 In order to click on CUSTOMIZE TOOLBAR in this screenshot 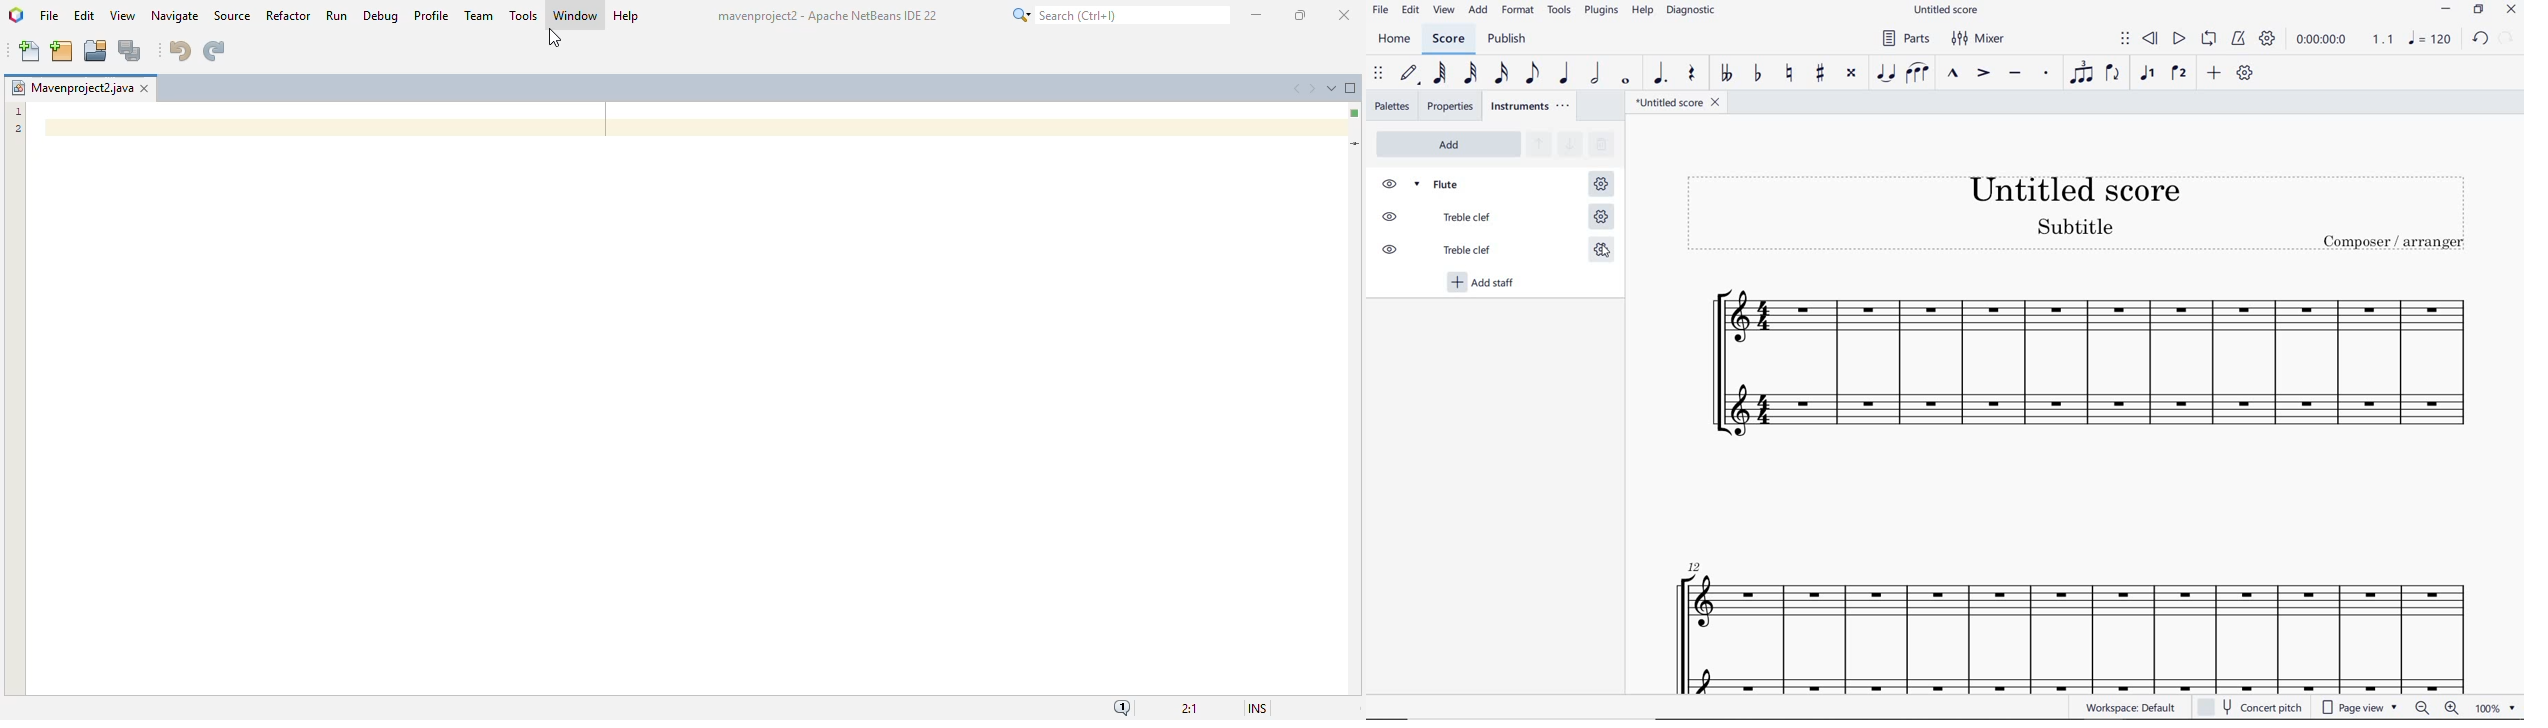, I will do `click(2245, 72)`.